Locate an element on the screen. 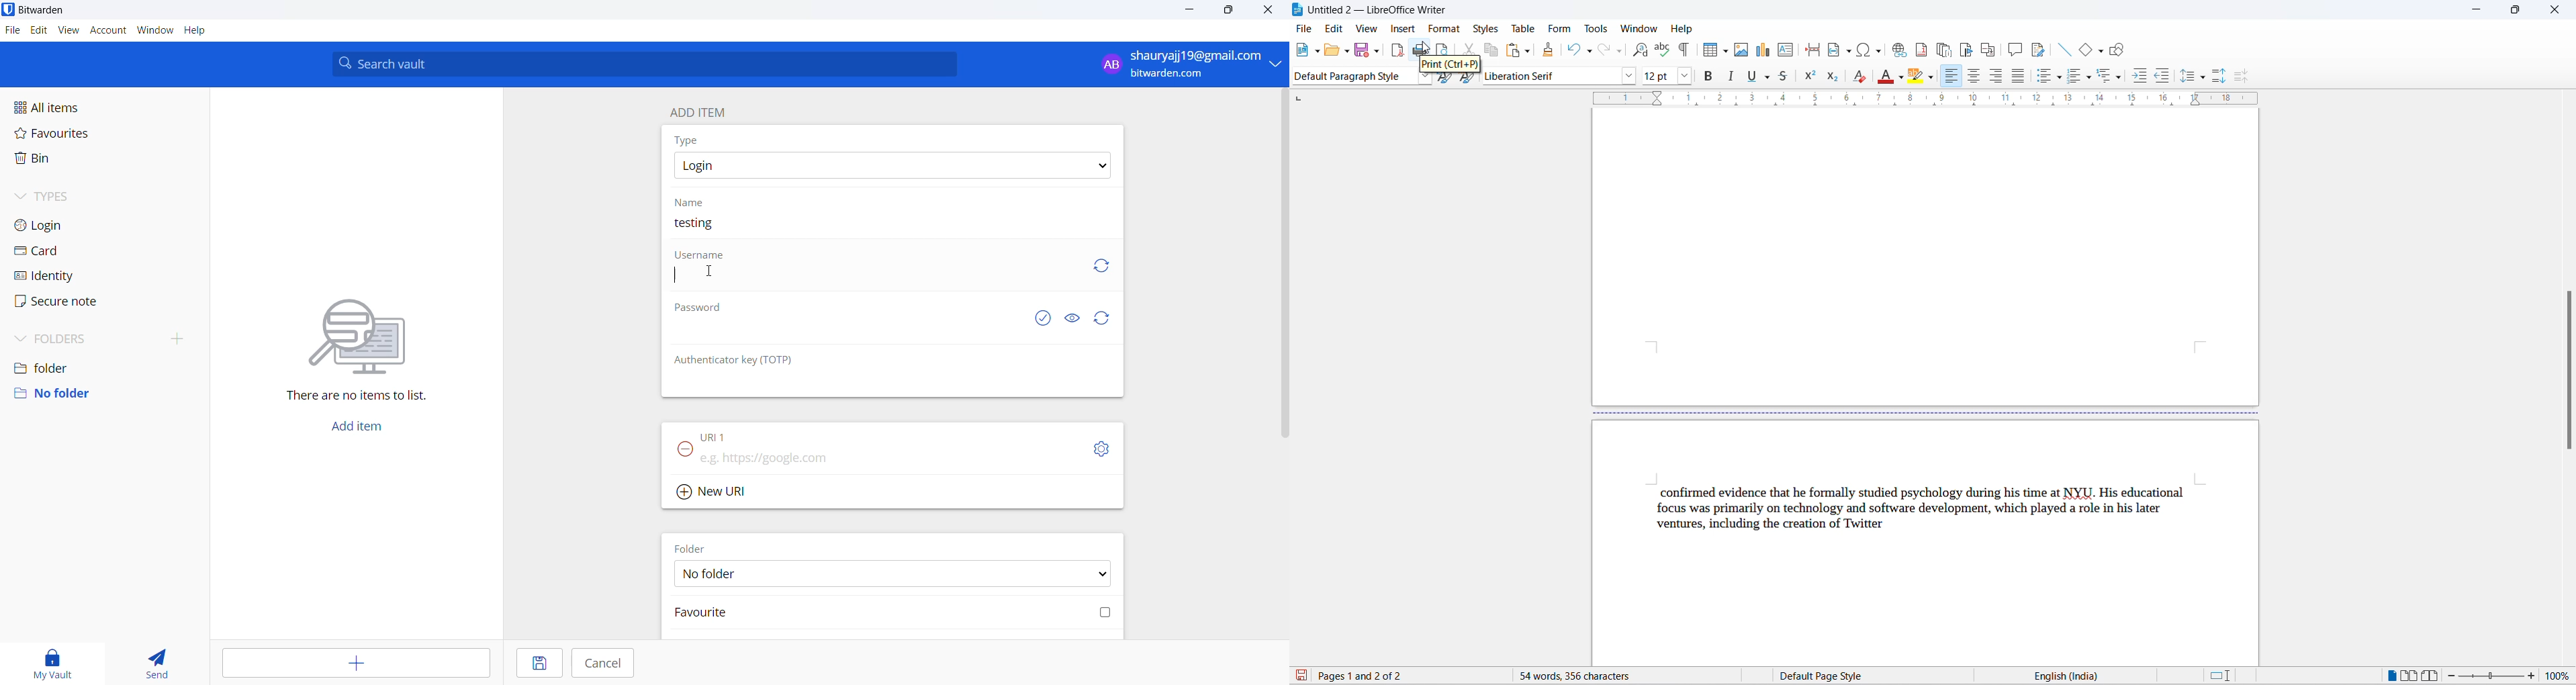 This screenshot has width=2576, height=700. new style form selection is located at coordinates (1468, 81).